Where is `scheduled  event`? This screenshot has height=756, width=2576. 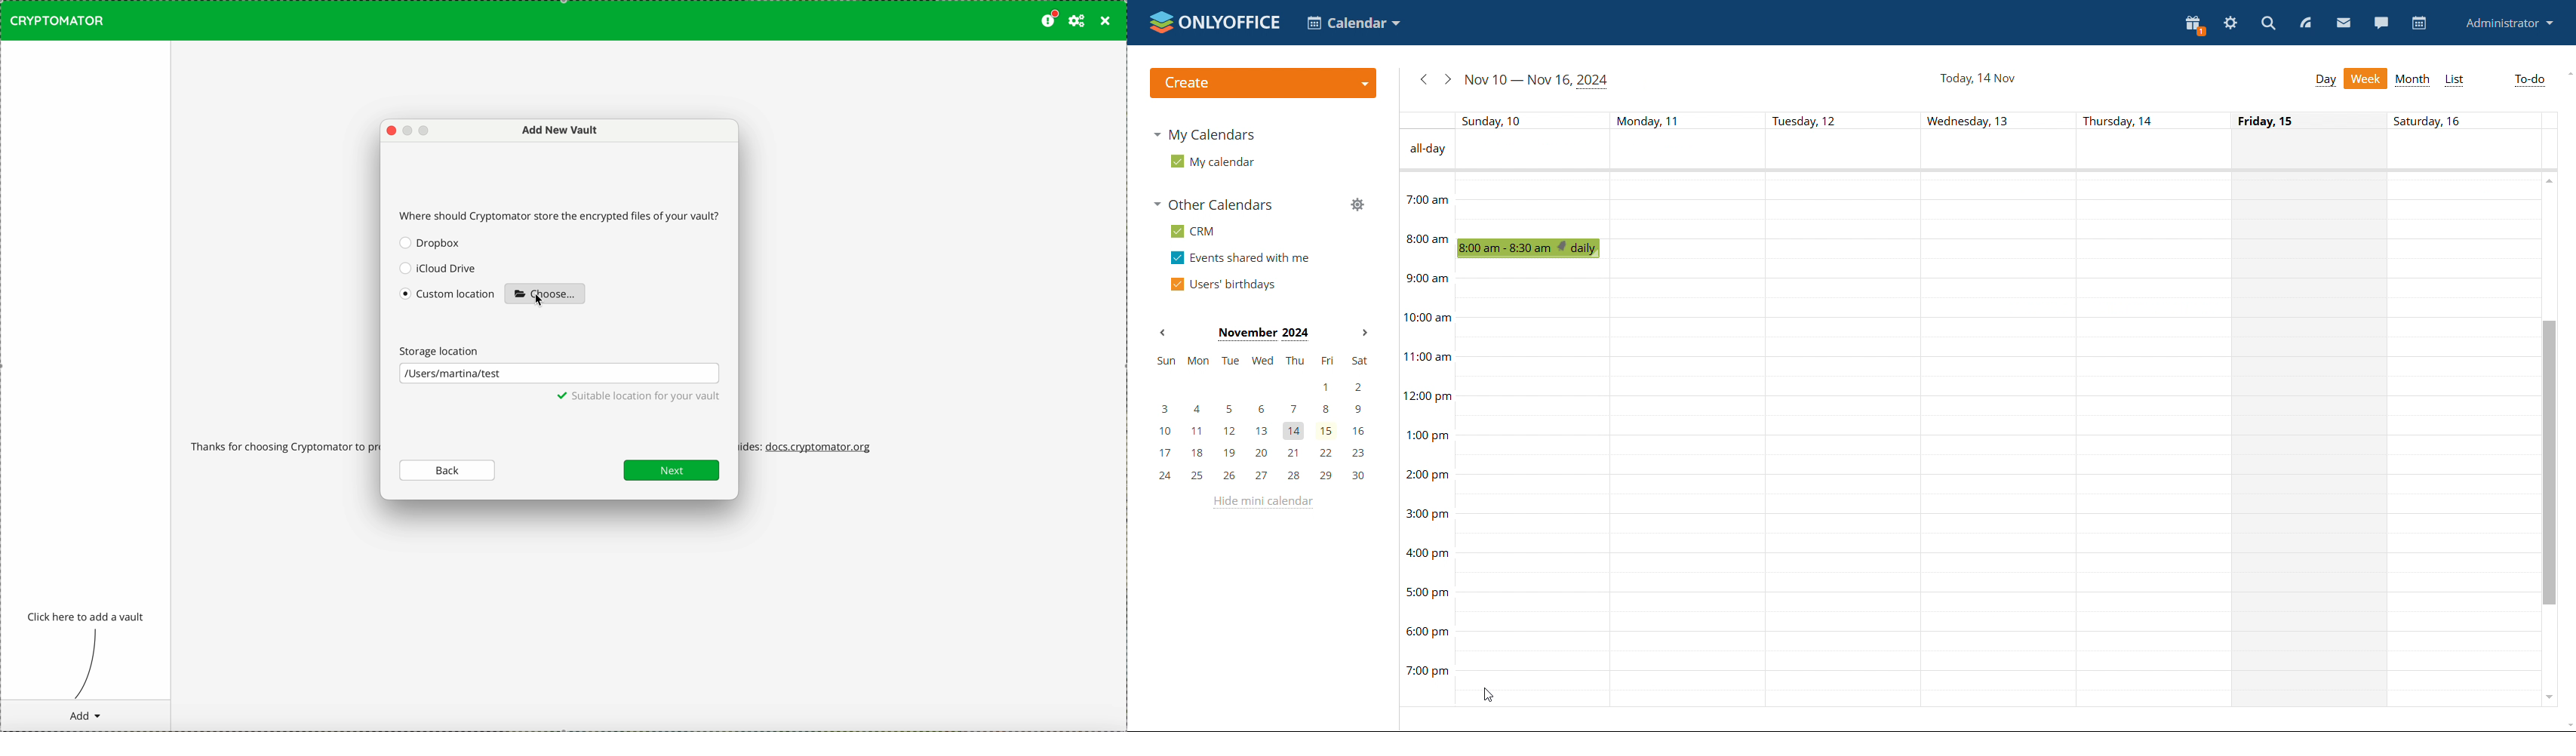
scheduled  event is located at coordinates (1532, 248).